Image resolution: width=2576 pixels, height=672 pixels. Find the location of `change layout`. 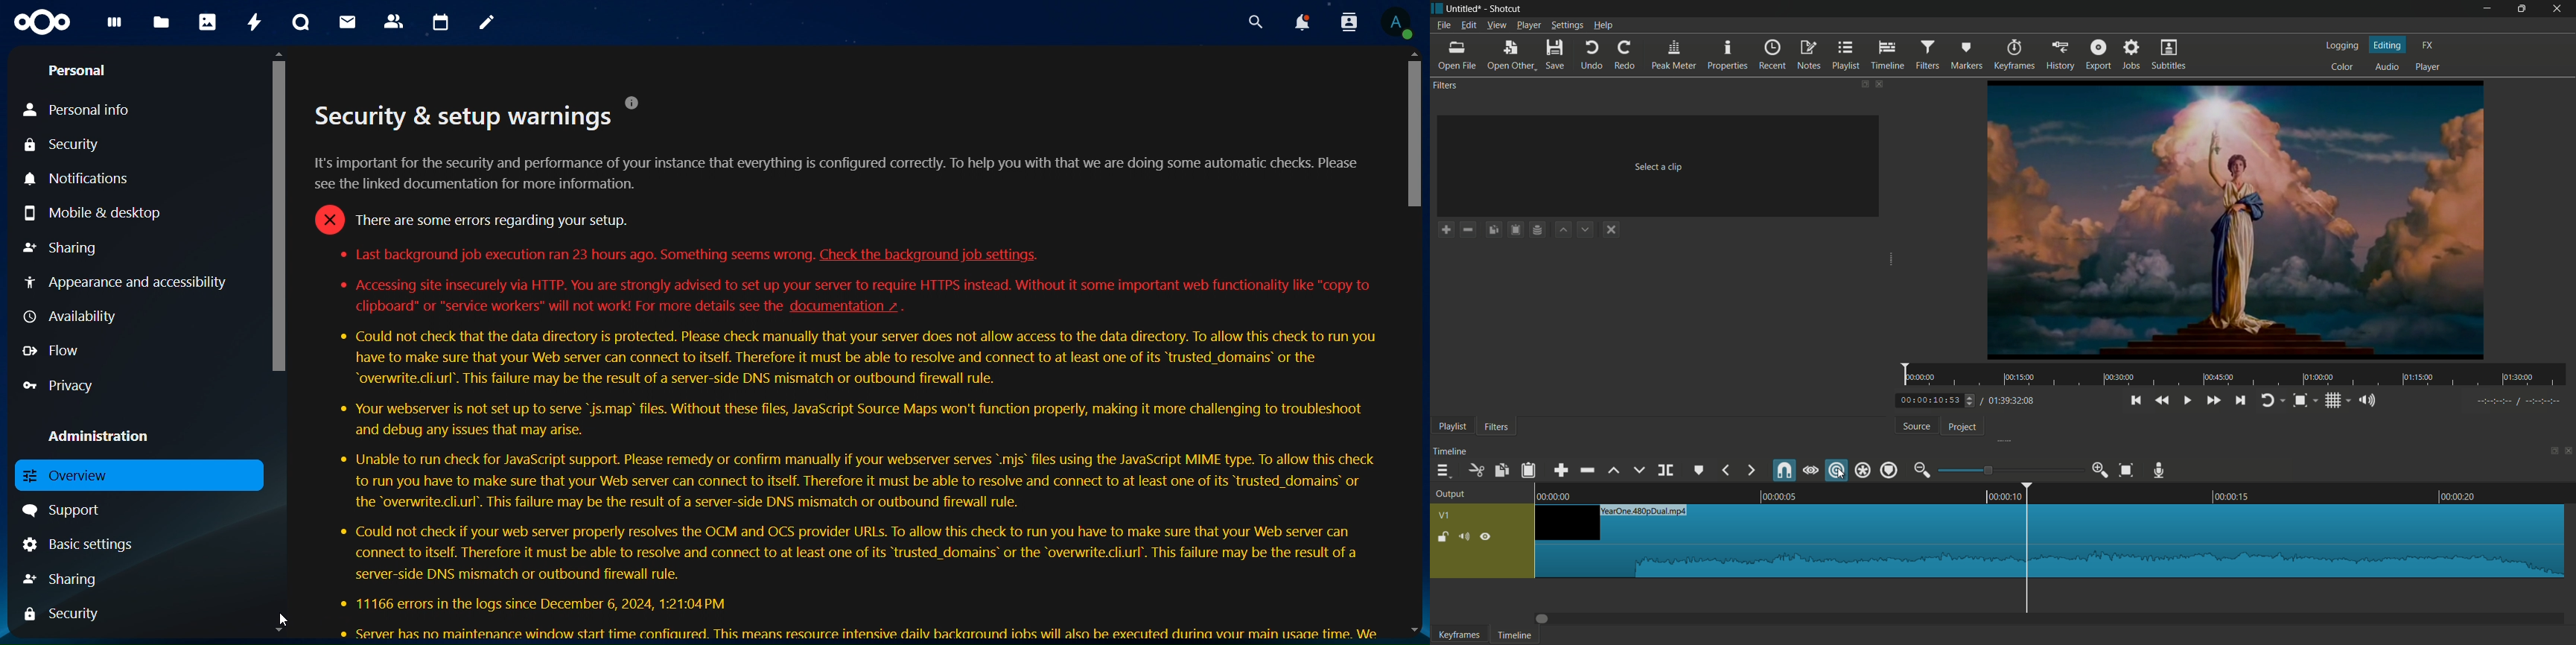

change layout is located at coordinates (2551, 451).